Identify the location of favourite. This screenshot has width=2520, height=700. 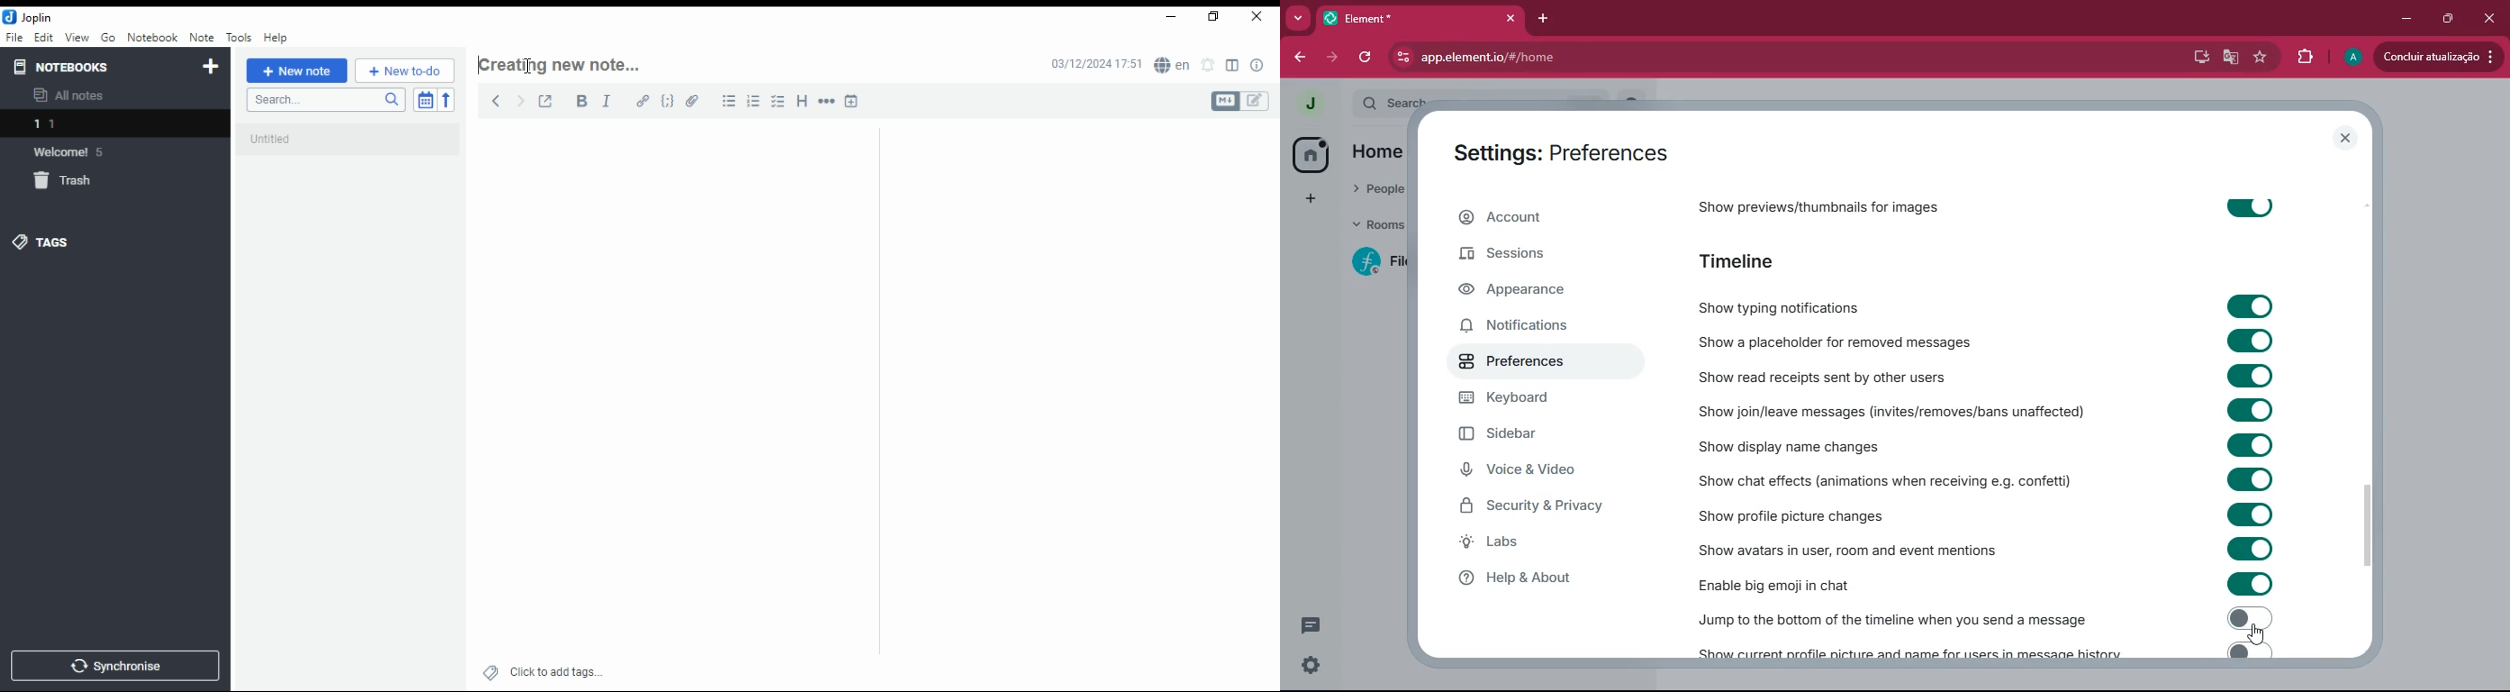
(2261, 58).